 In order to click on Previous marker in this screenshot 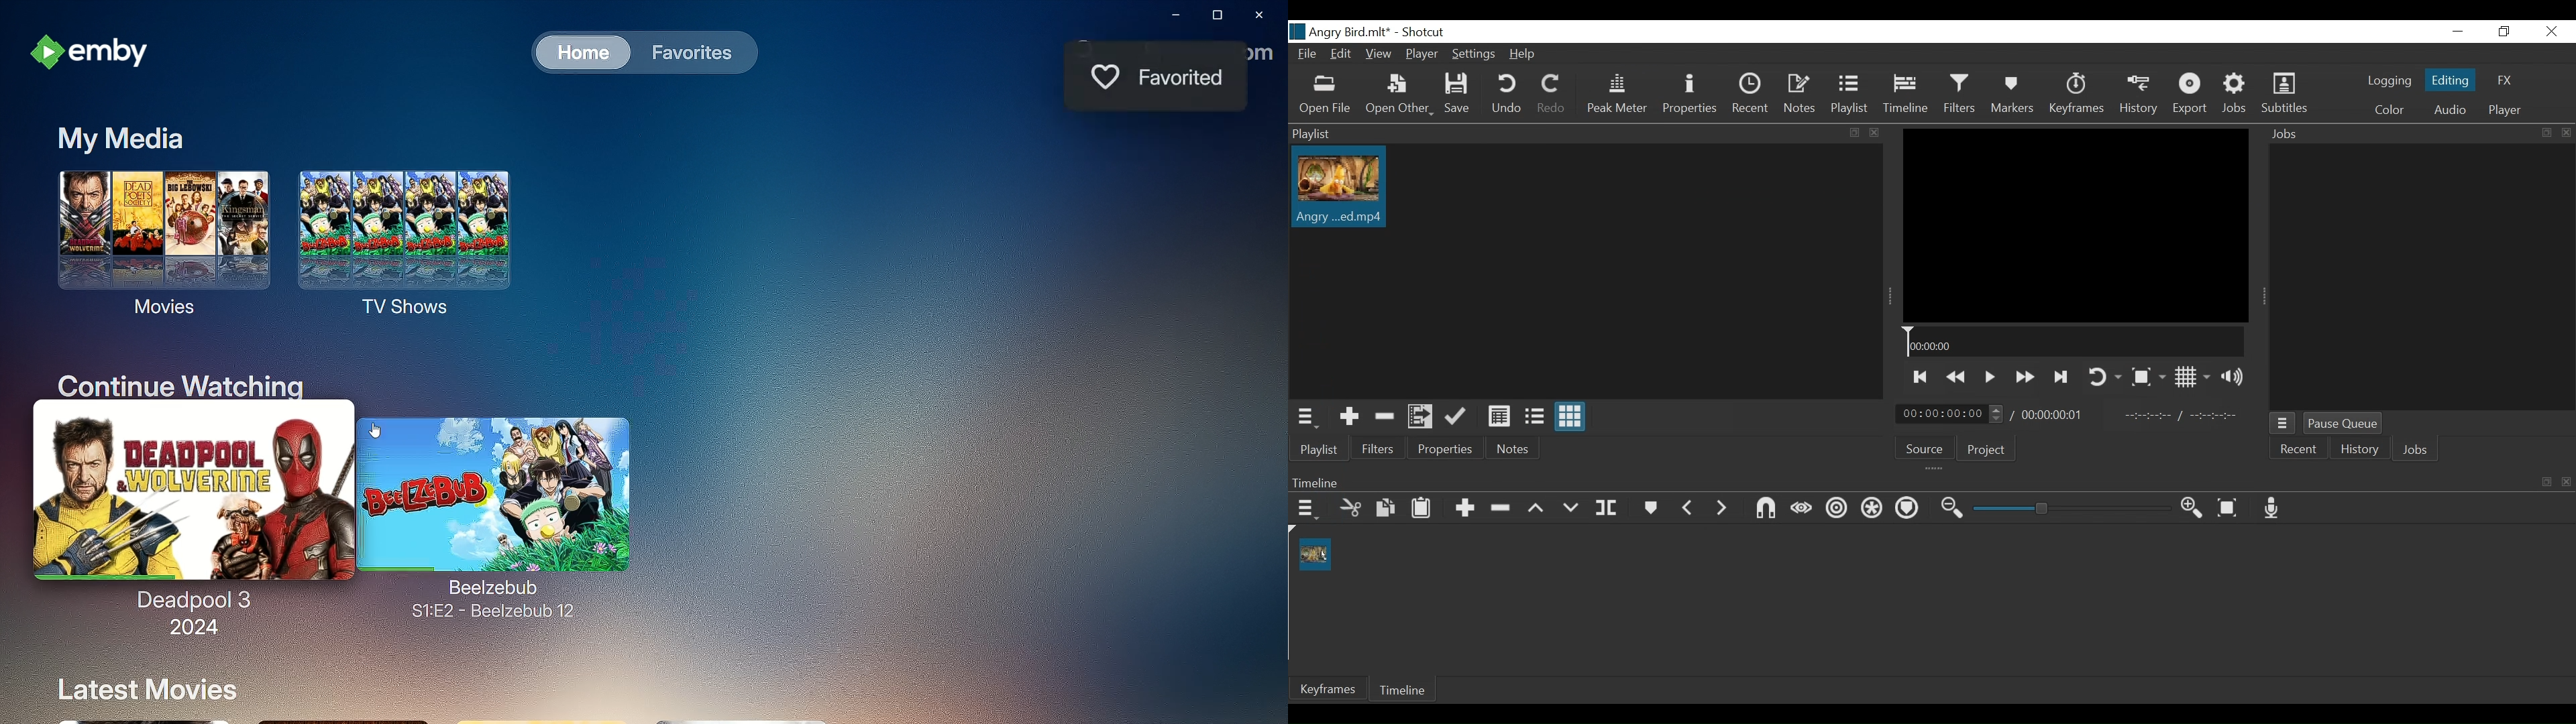, I will do `click(1688, 507)`.